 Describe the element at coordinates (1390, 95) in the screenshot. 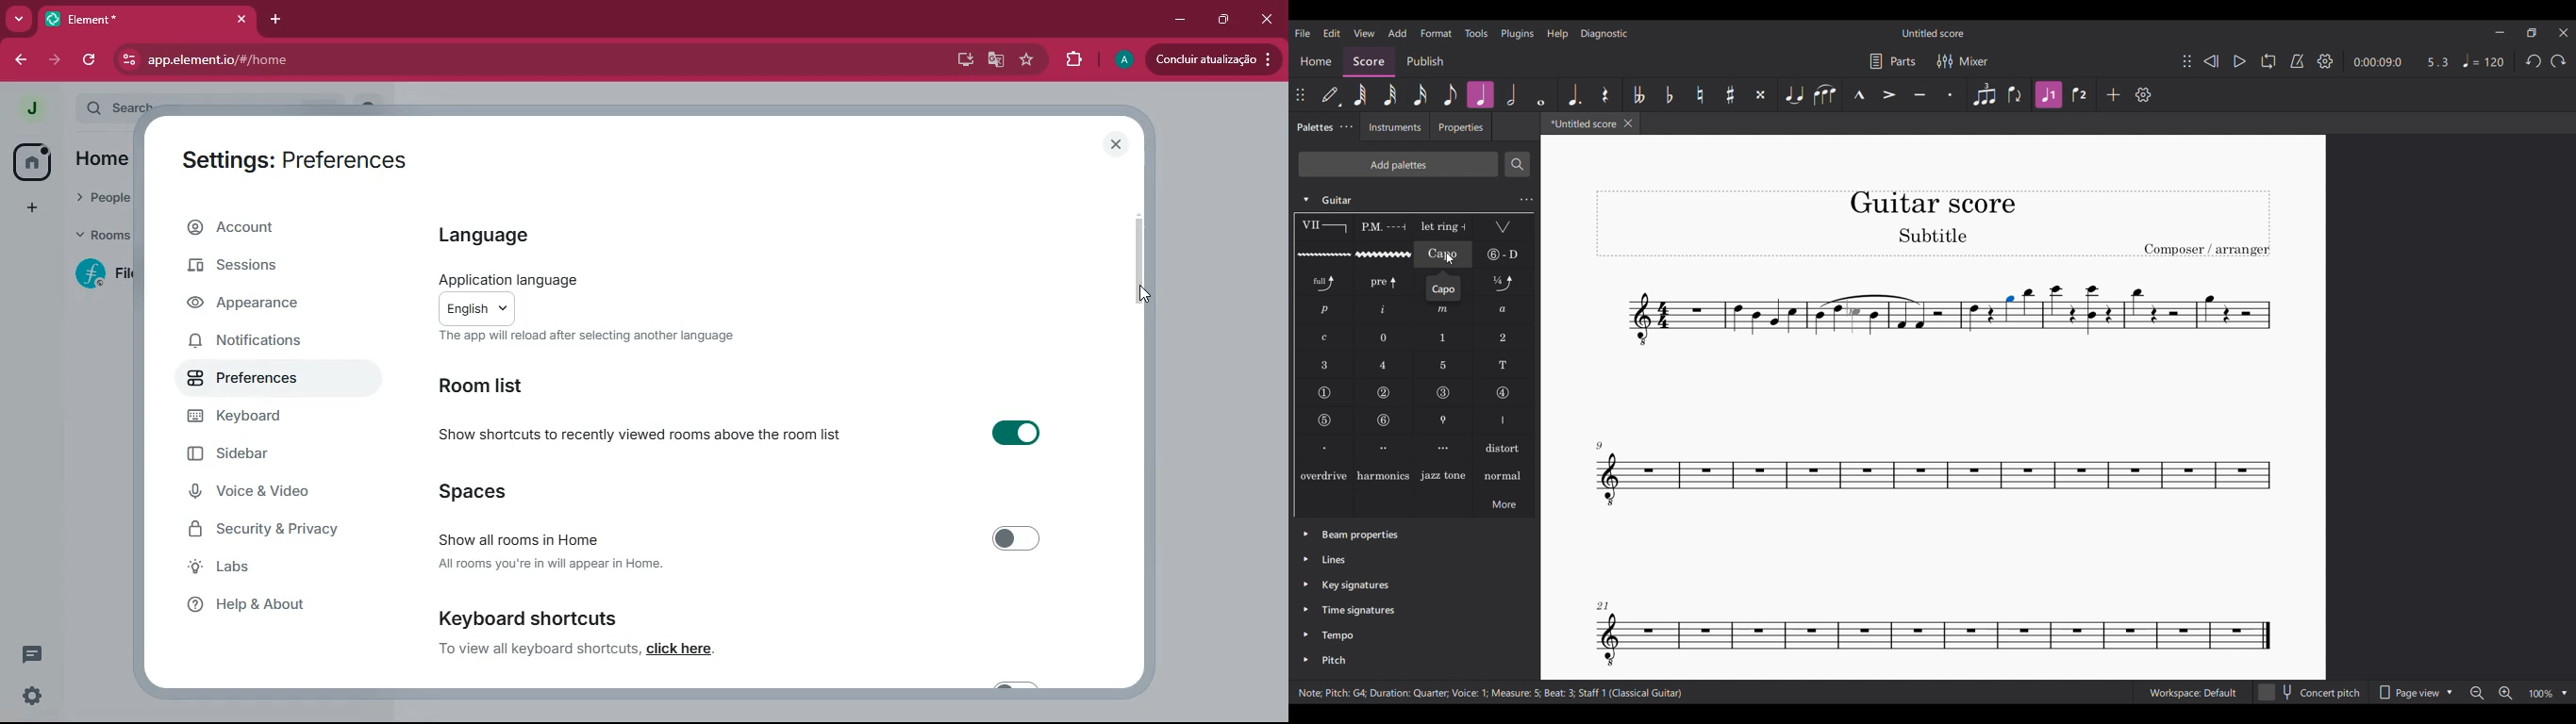

I see `32nd note` at that location.